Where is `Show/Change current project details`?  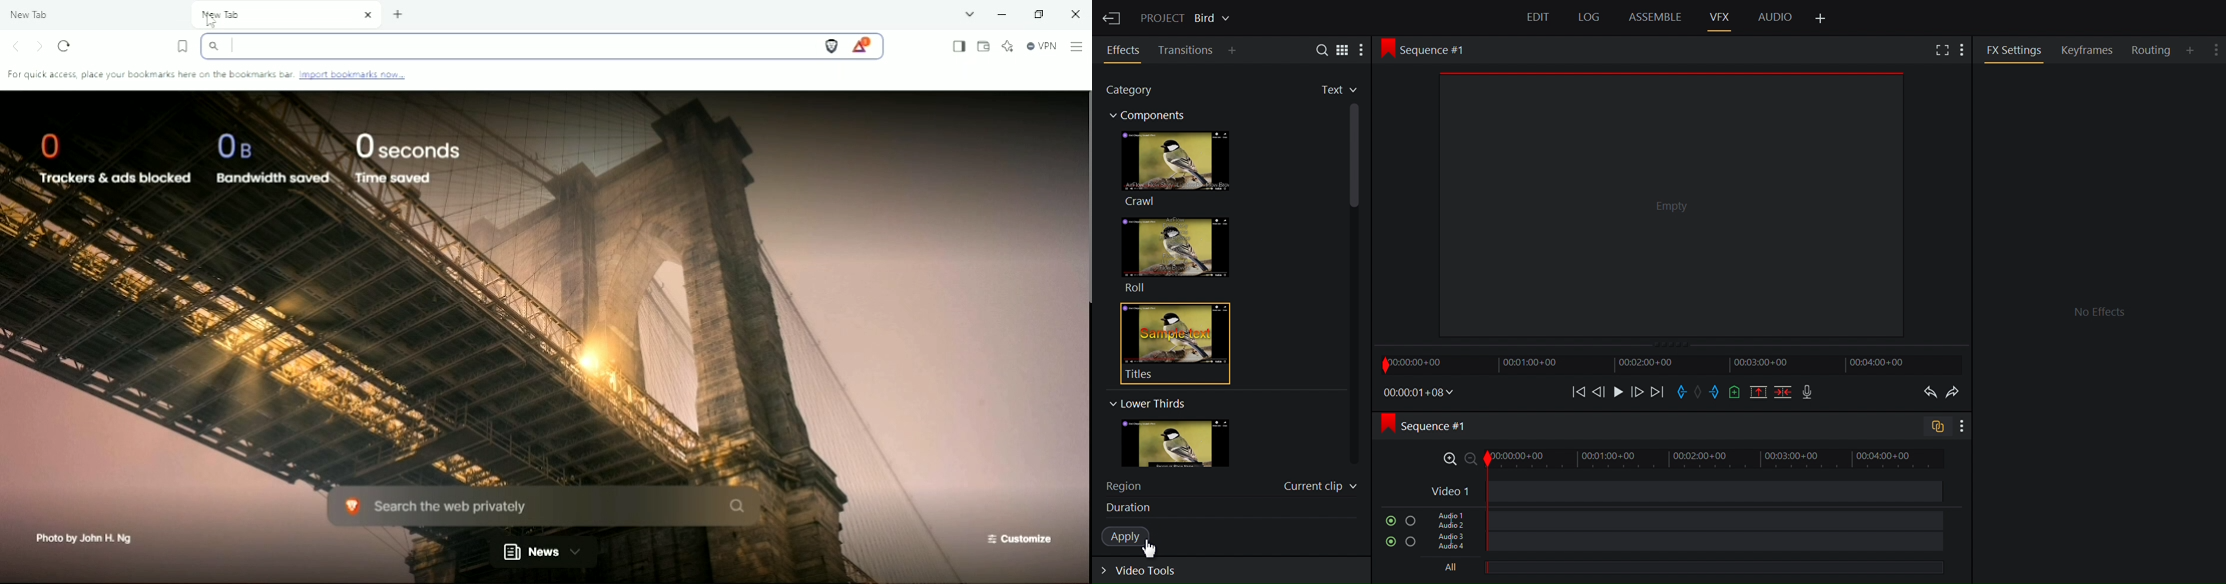
Show/Change current project details is located at coordinates (1187, 17).